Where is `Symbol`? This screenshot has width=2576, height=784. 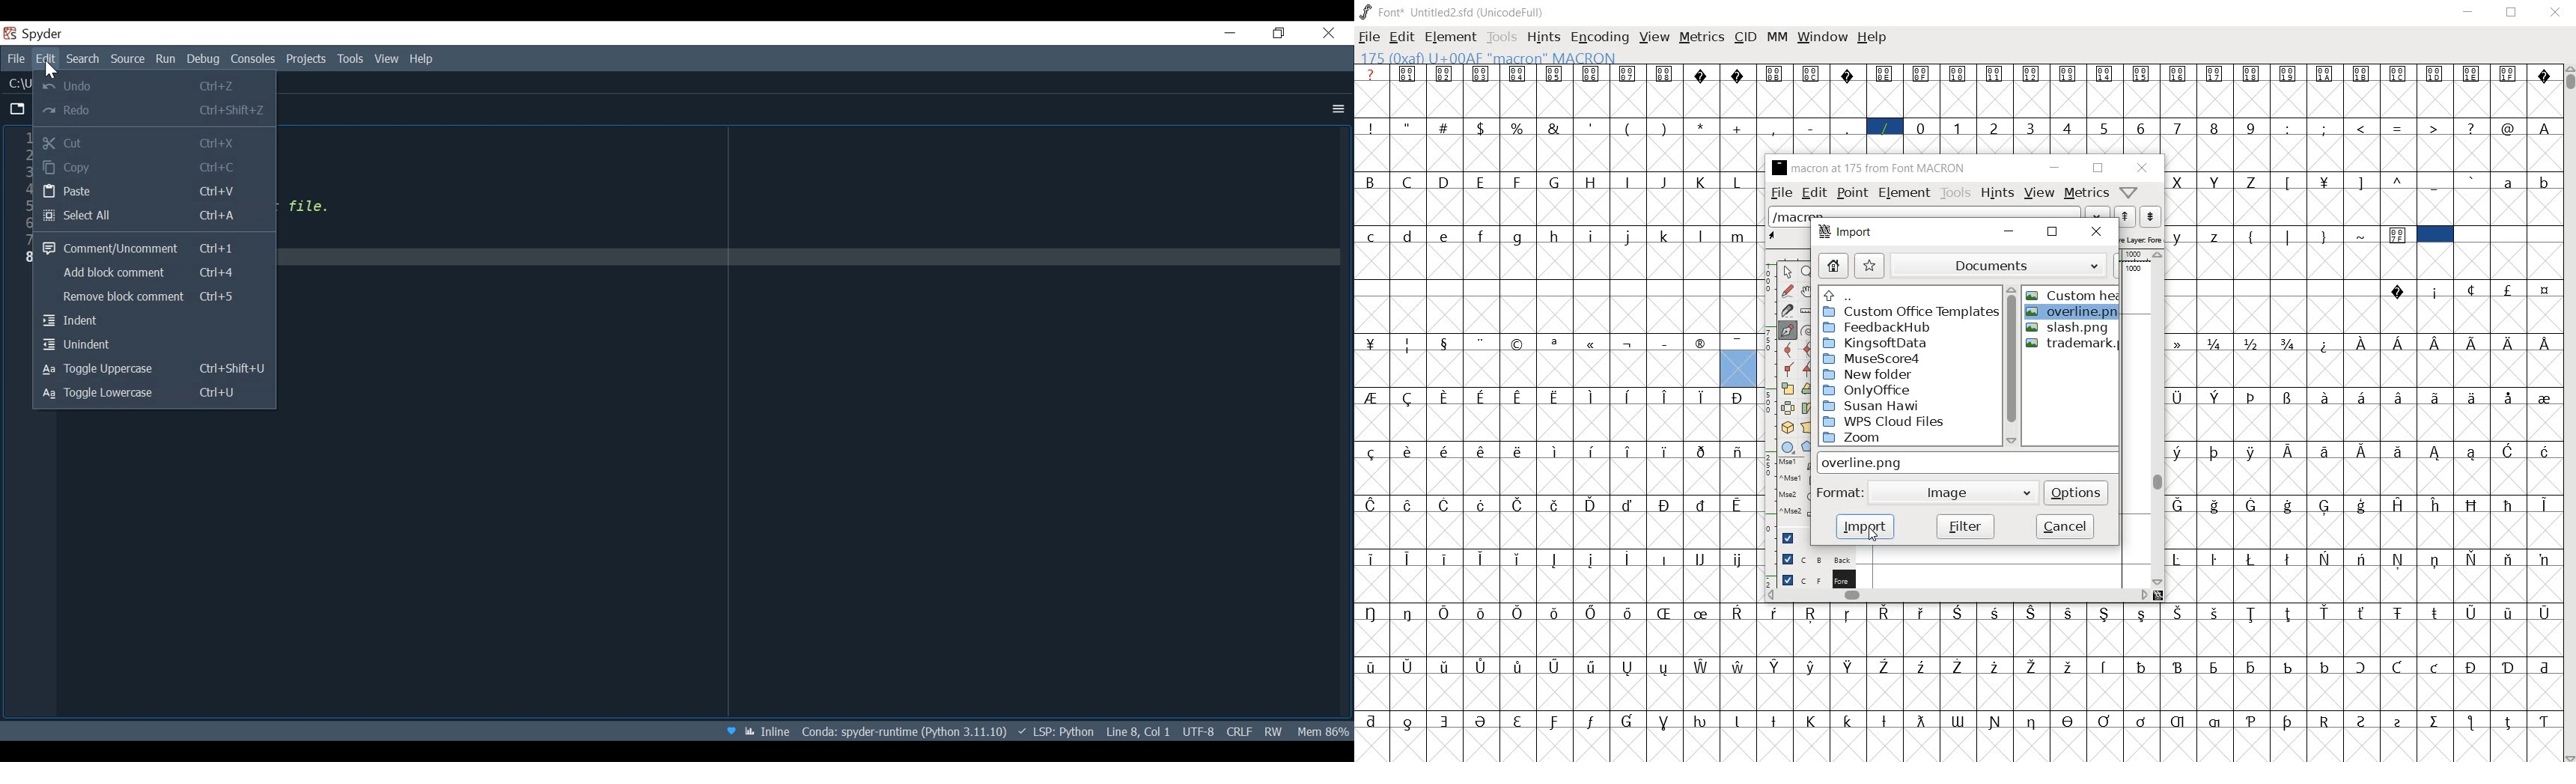
Symbol is located at coordinates (1482, 74).